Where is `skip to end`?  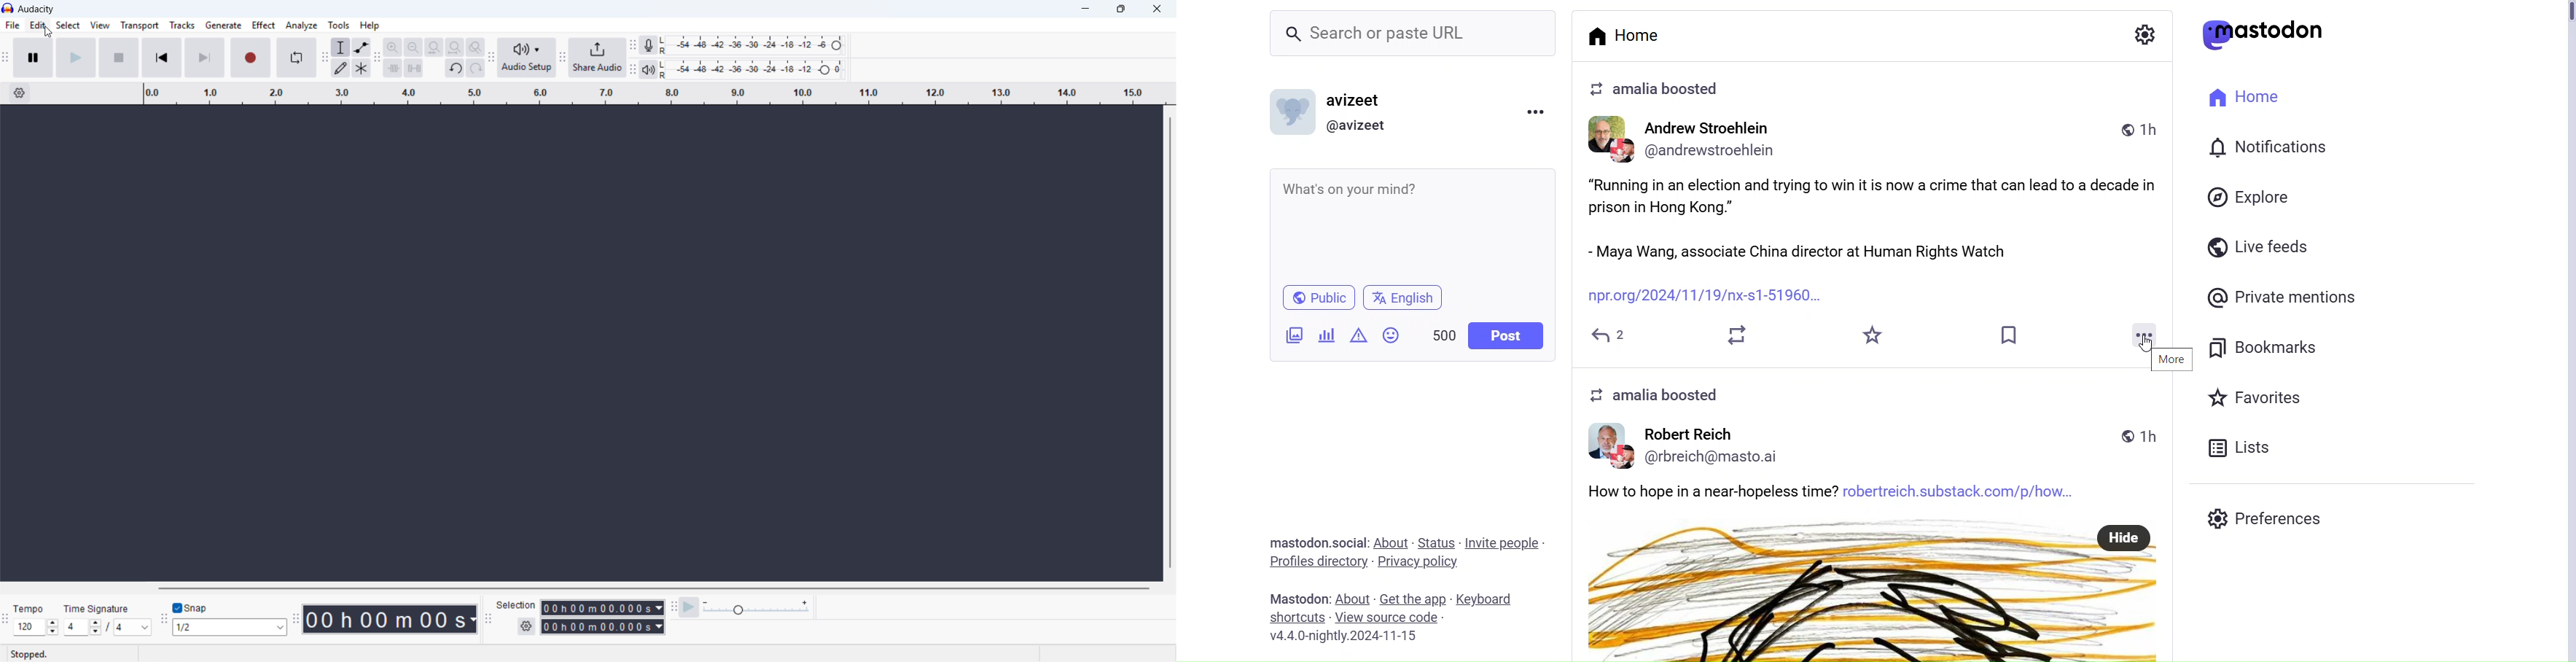 skip to end is located at coordinates (204, 58).